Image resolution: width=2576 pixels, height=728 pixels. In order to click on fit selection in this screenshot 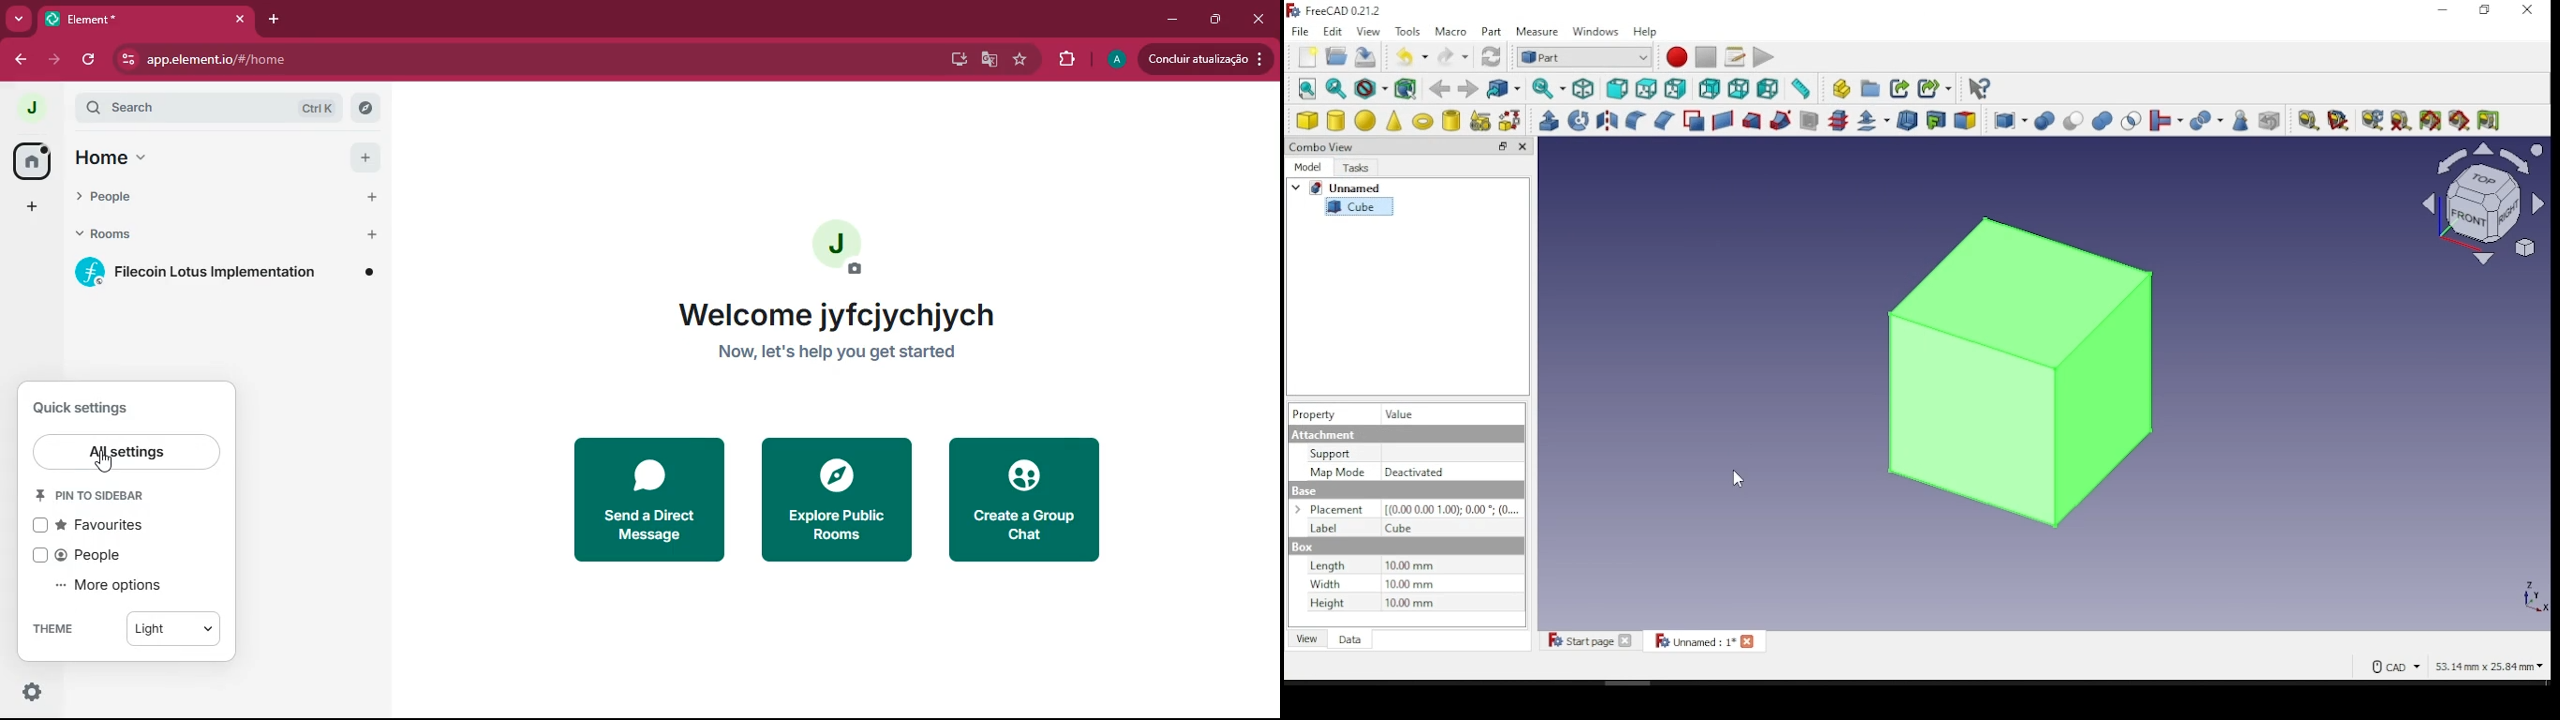, I will do `click(1336, 88)`.